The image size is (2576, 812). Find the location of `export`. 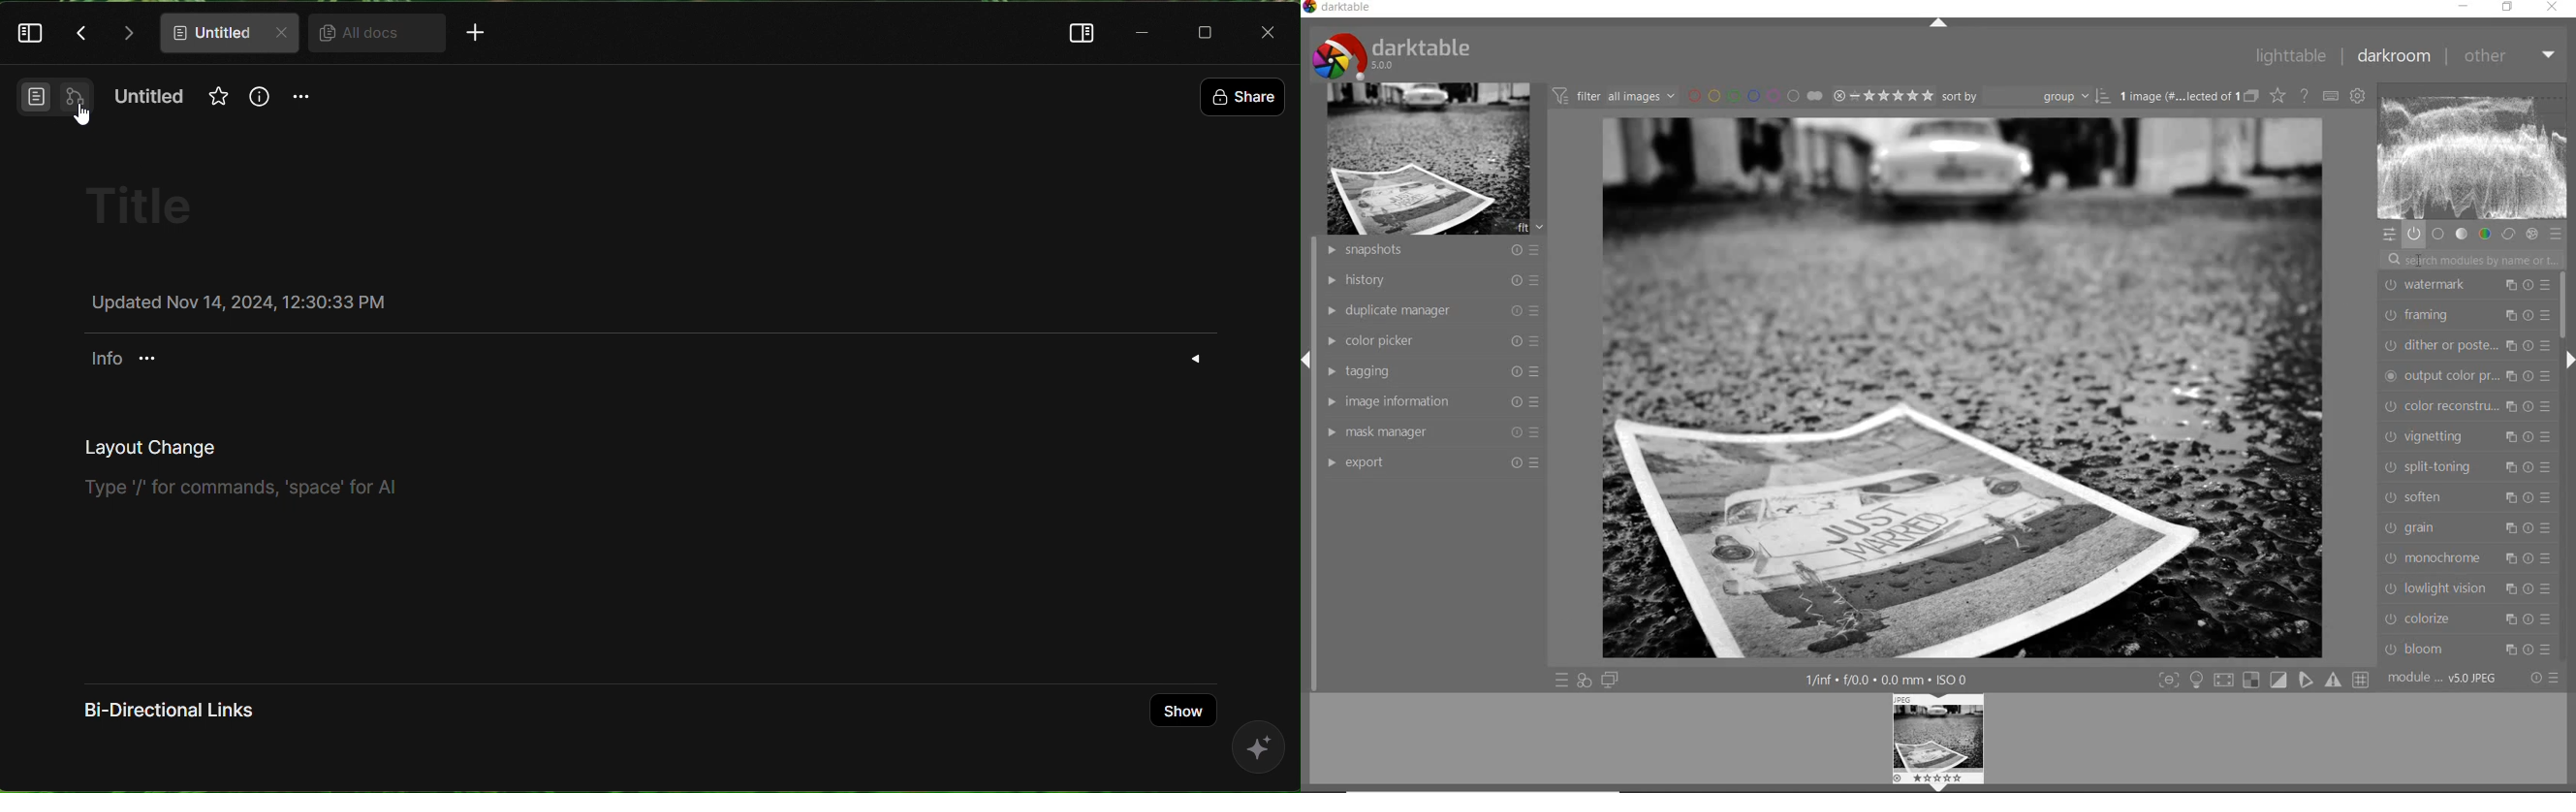

export is located at coordinates (1431, 461).